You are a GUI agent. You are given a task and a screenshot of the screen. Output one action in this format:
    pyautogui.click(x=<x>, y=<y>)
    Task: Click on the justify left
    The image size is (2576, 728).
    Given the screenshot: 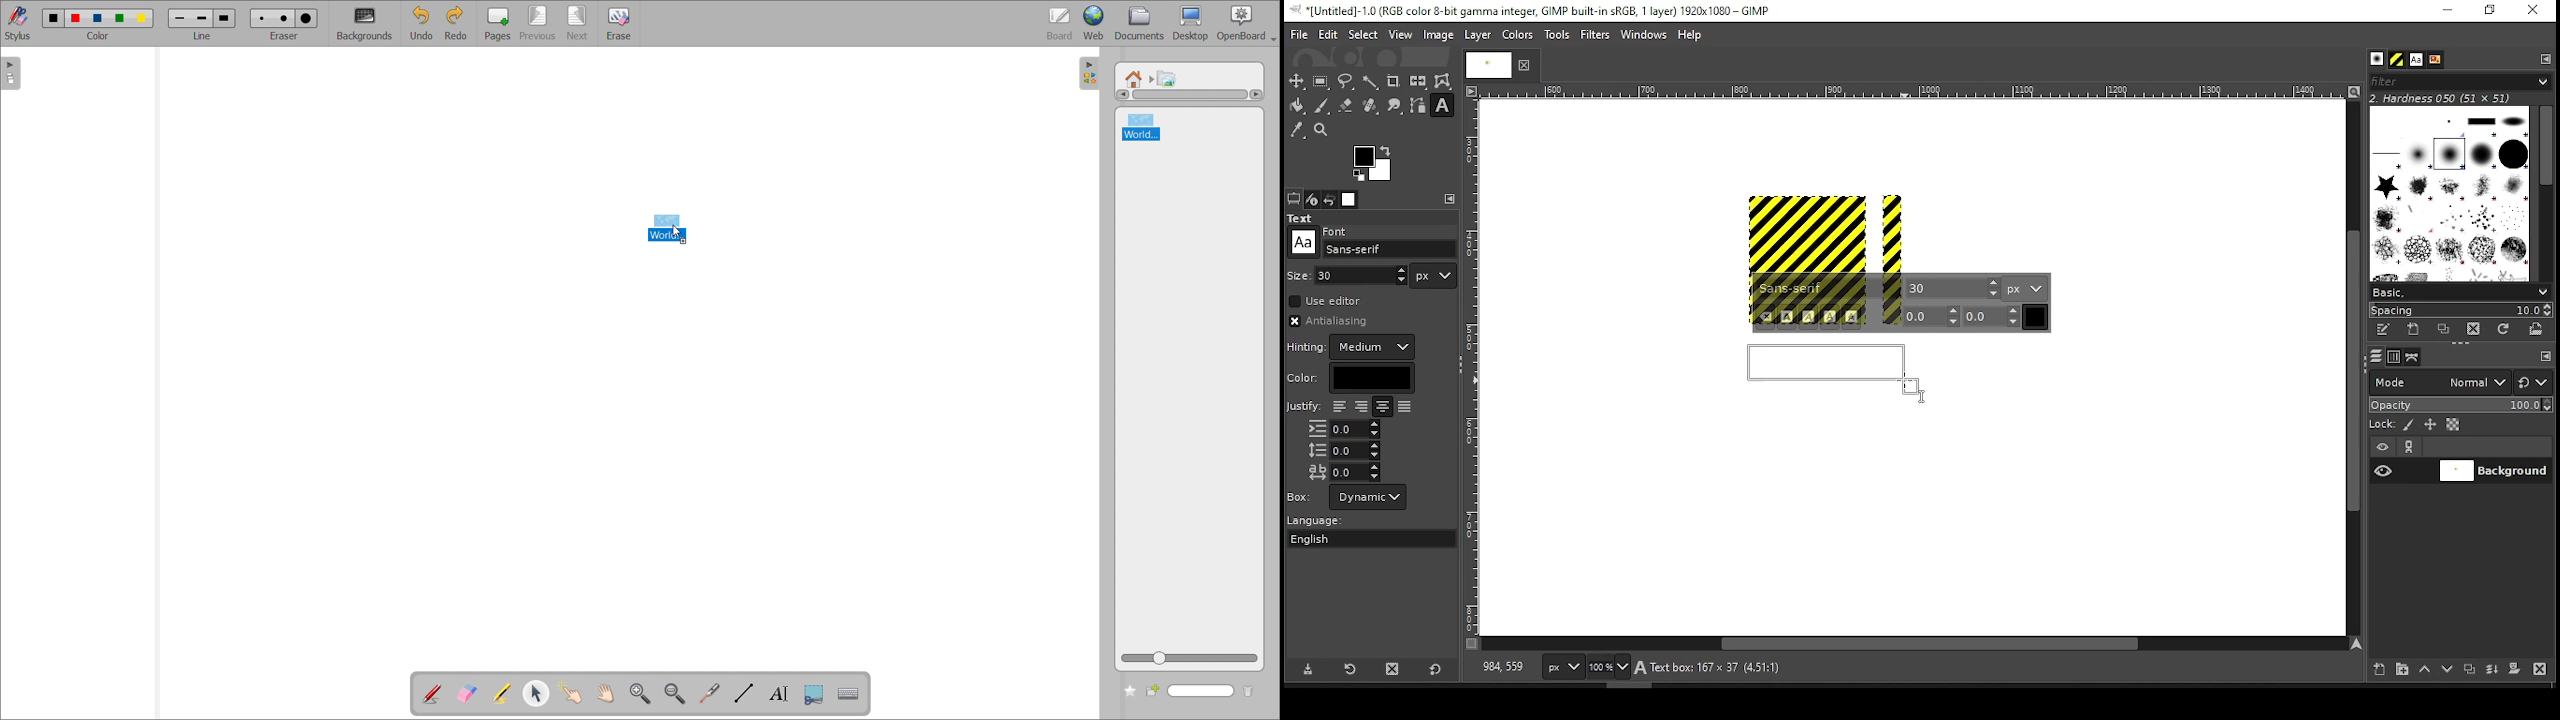 What is the action you would take?
    pyautogui.click(x=1339, y=406)
    